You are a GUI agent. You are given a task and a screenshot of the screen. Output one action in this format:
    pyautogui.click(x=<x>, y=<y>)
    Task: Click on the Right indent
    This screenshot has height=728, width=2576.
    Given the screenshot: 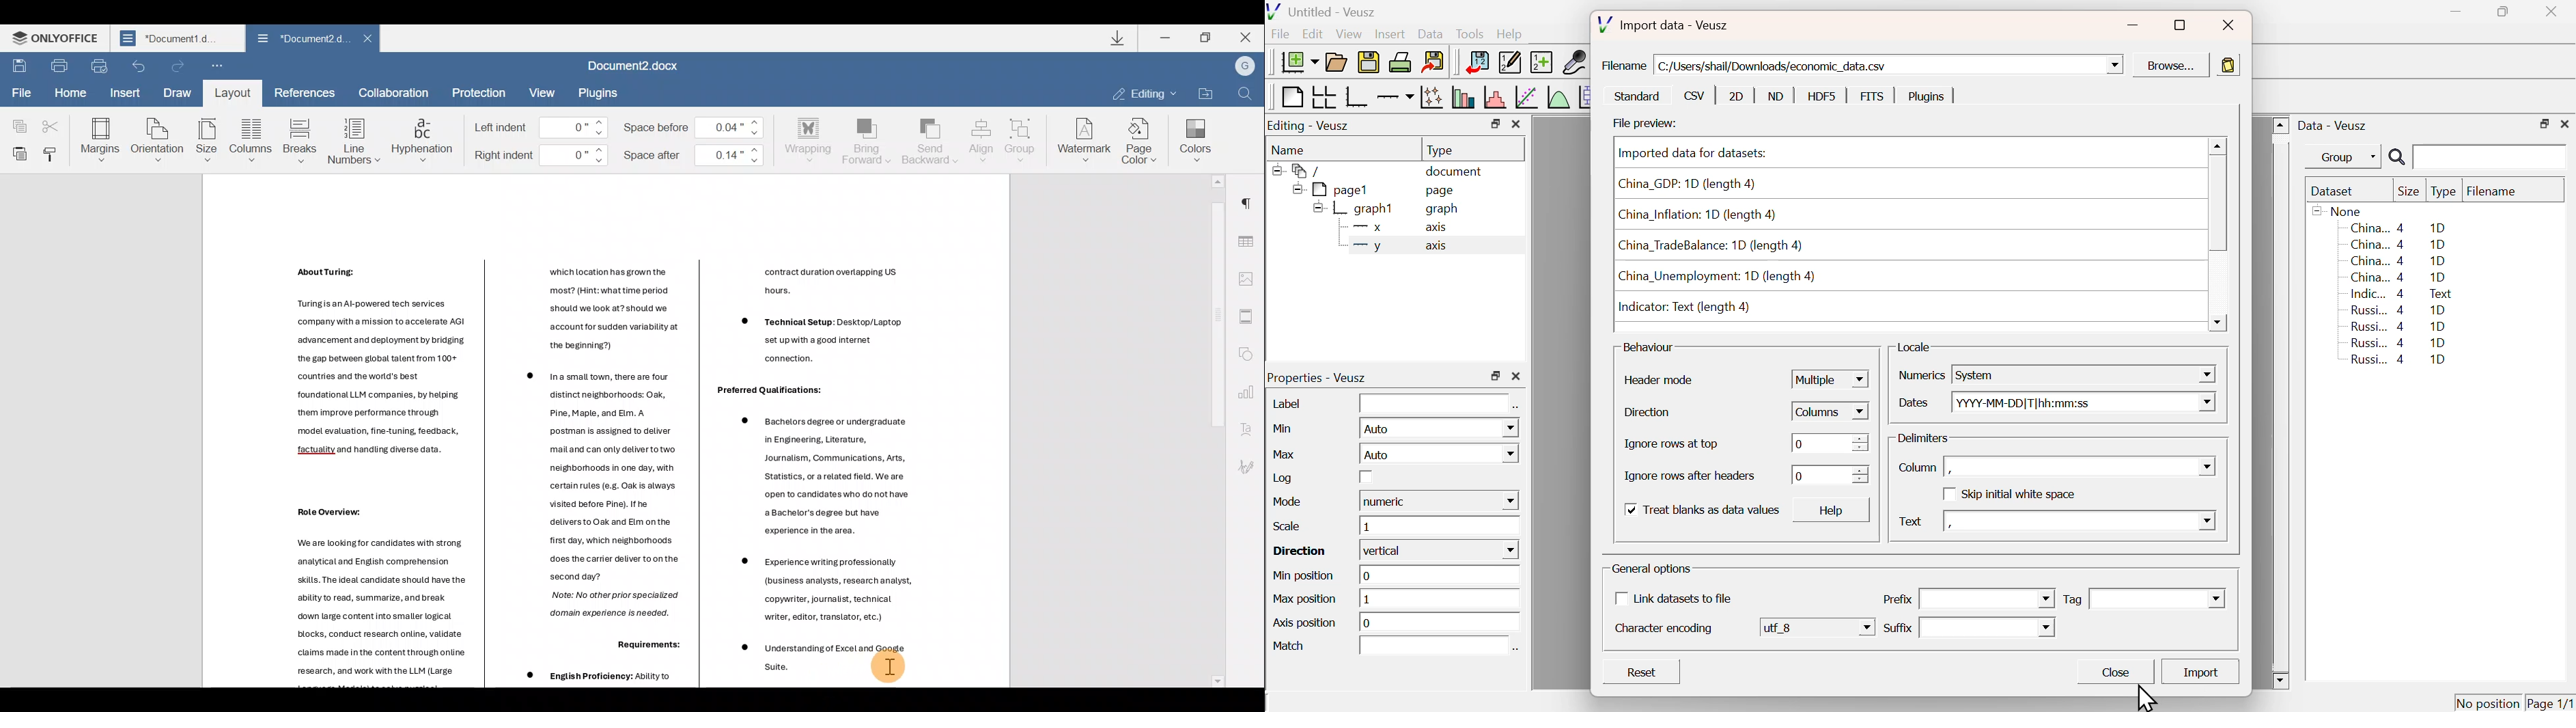 What is the action you would take?
    pyautogui.click(x=541, y=157)
    